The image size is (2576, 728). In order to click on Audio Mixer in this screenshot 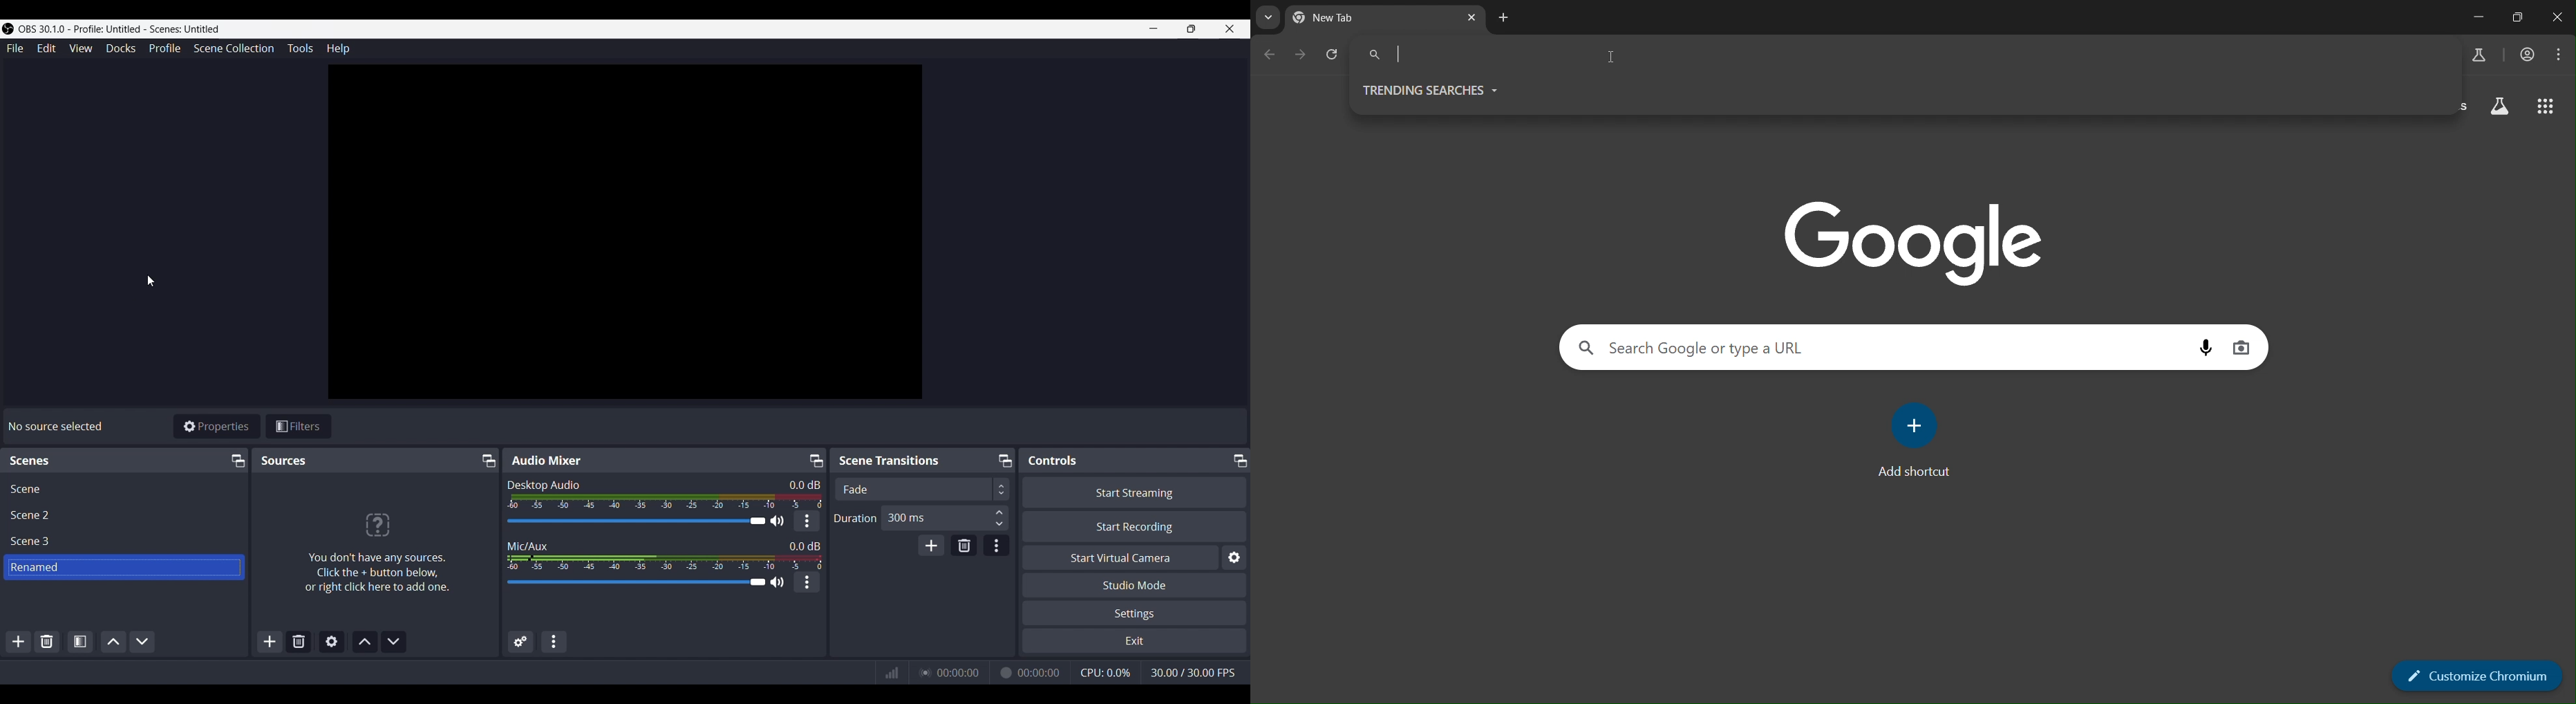, I will do `click(546, 460)`.